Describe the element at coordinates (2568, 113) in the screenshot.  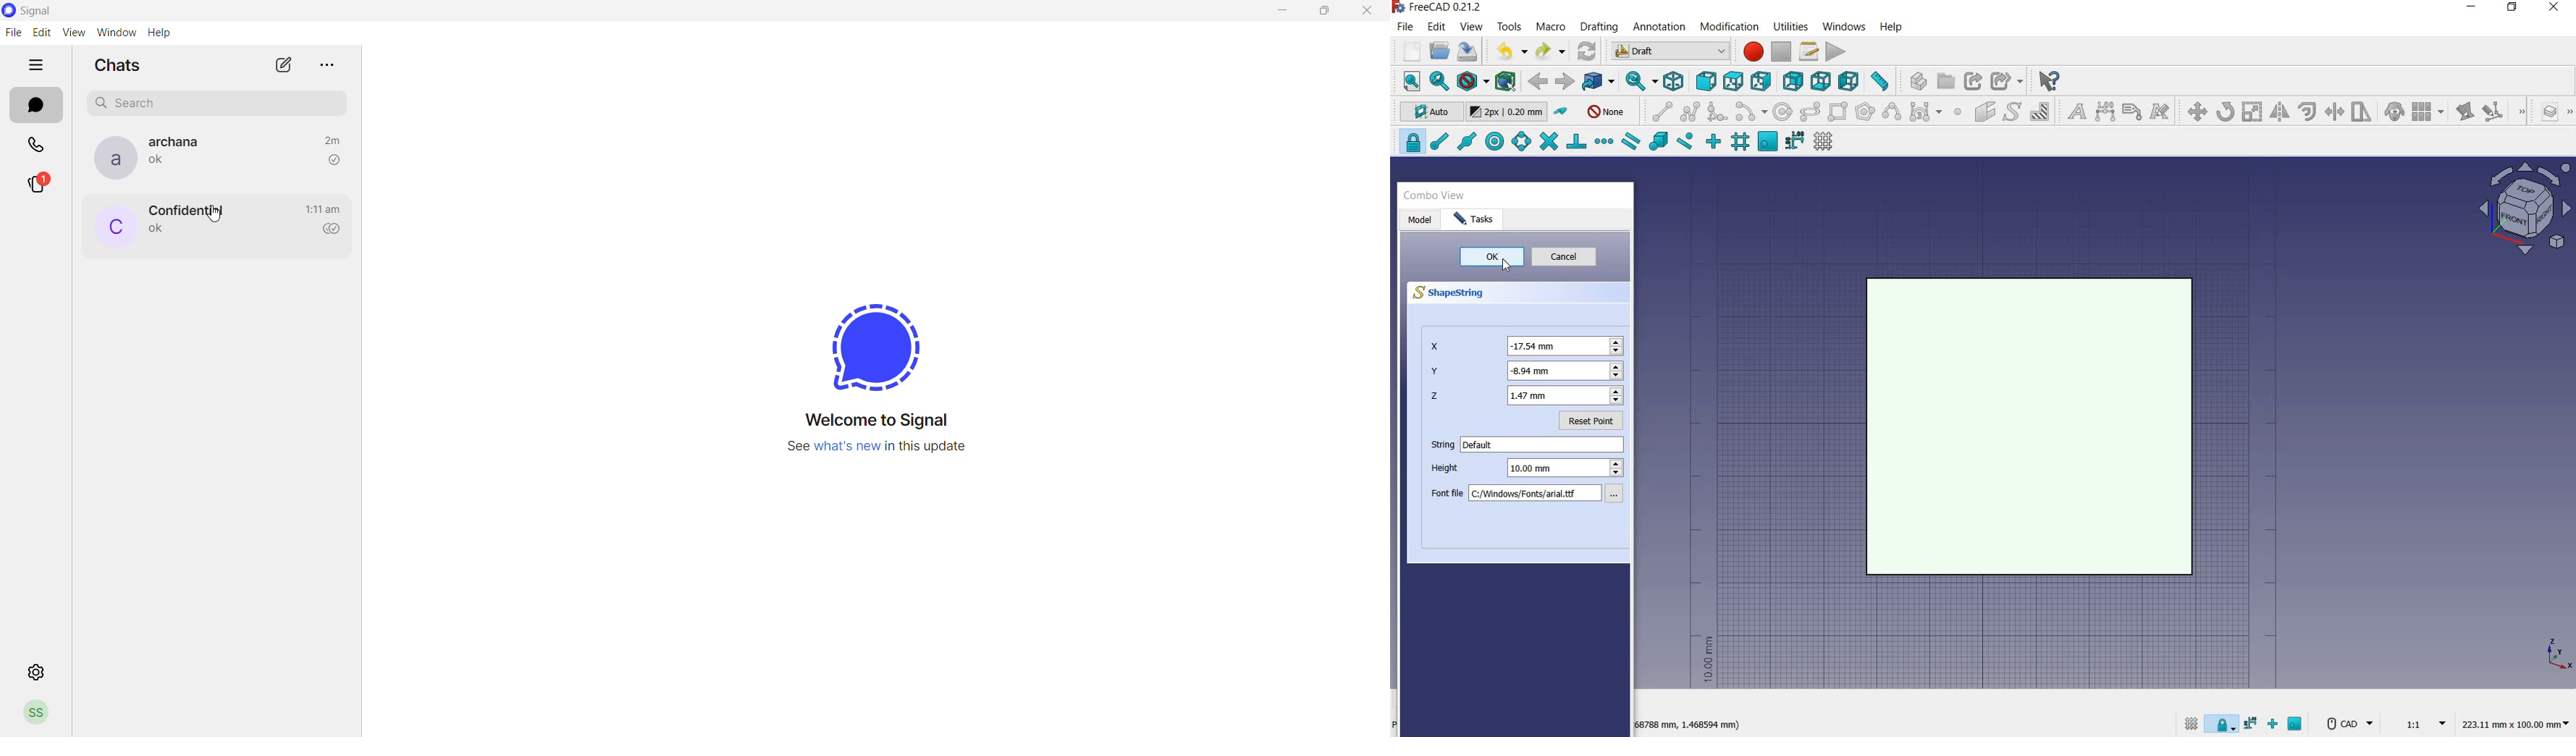
I see `draft utility tools` at that location.